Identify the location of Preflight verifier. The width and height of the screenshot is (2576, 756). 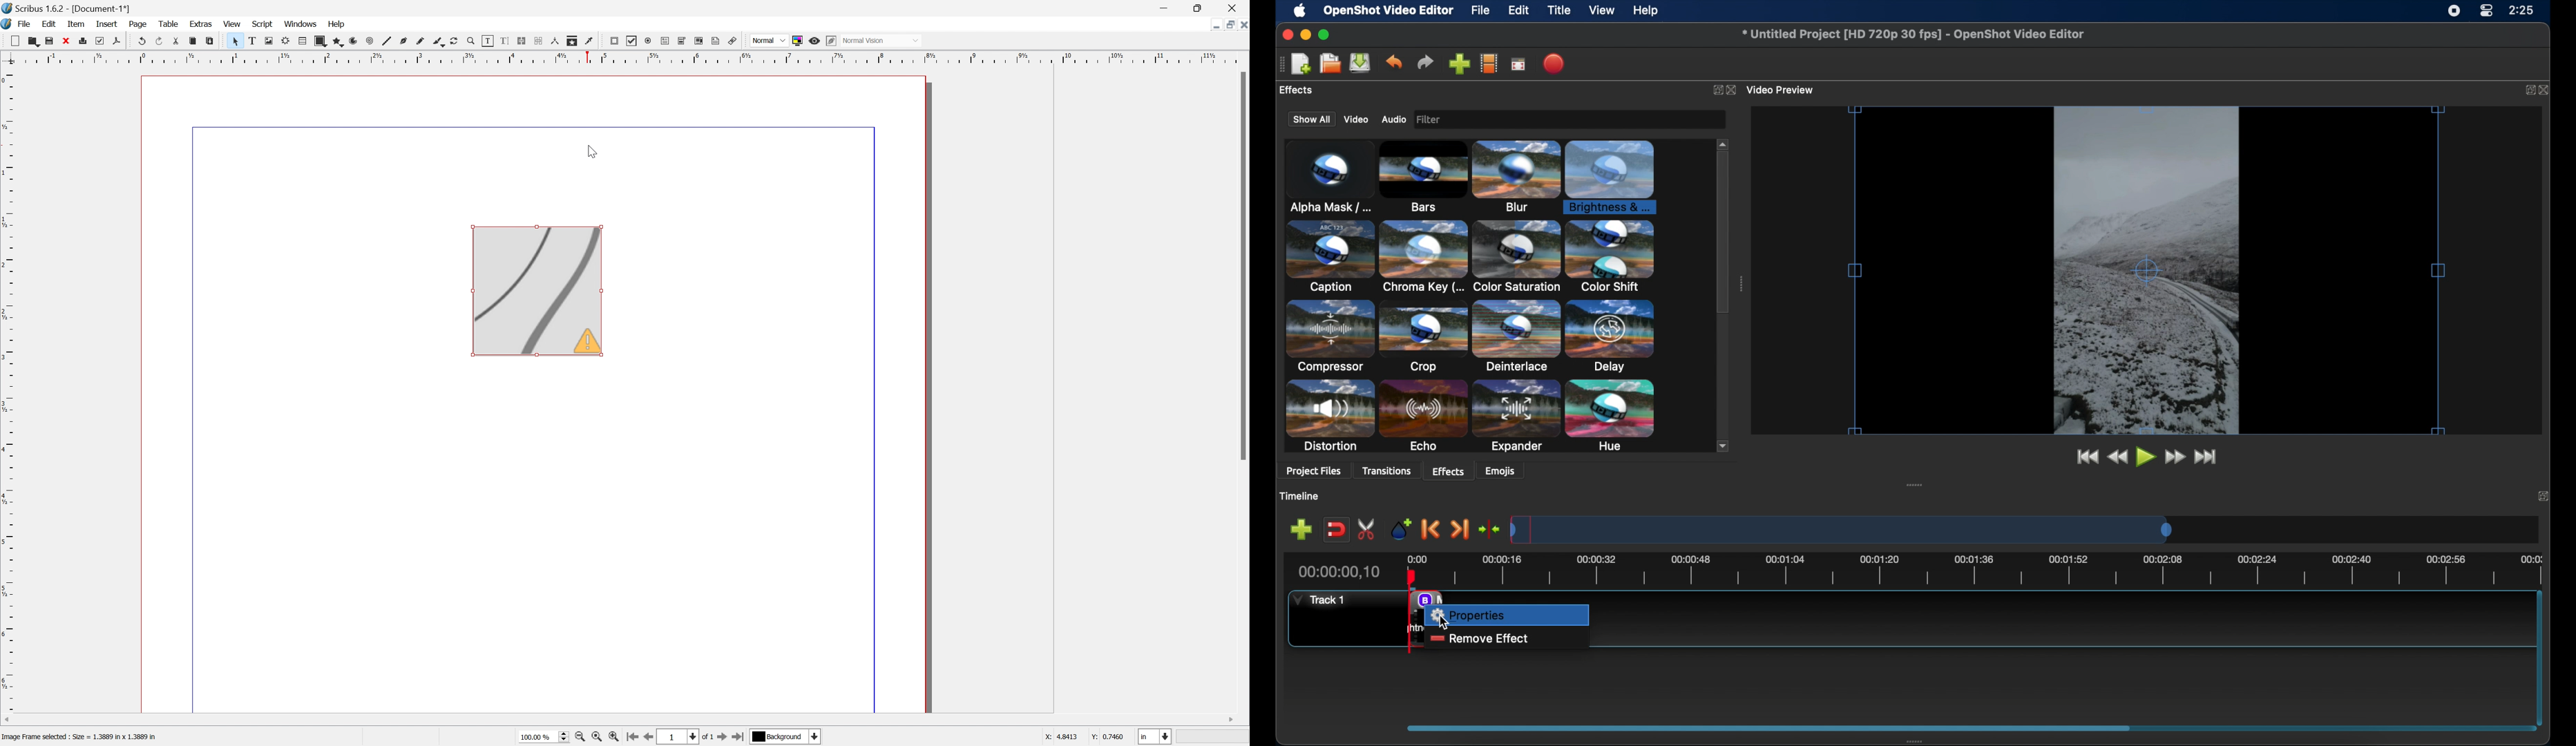
(103, 41).